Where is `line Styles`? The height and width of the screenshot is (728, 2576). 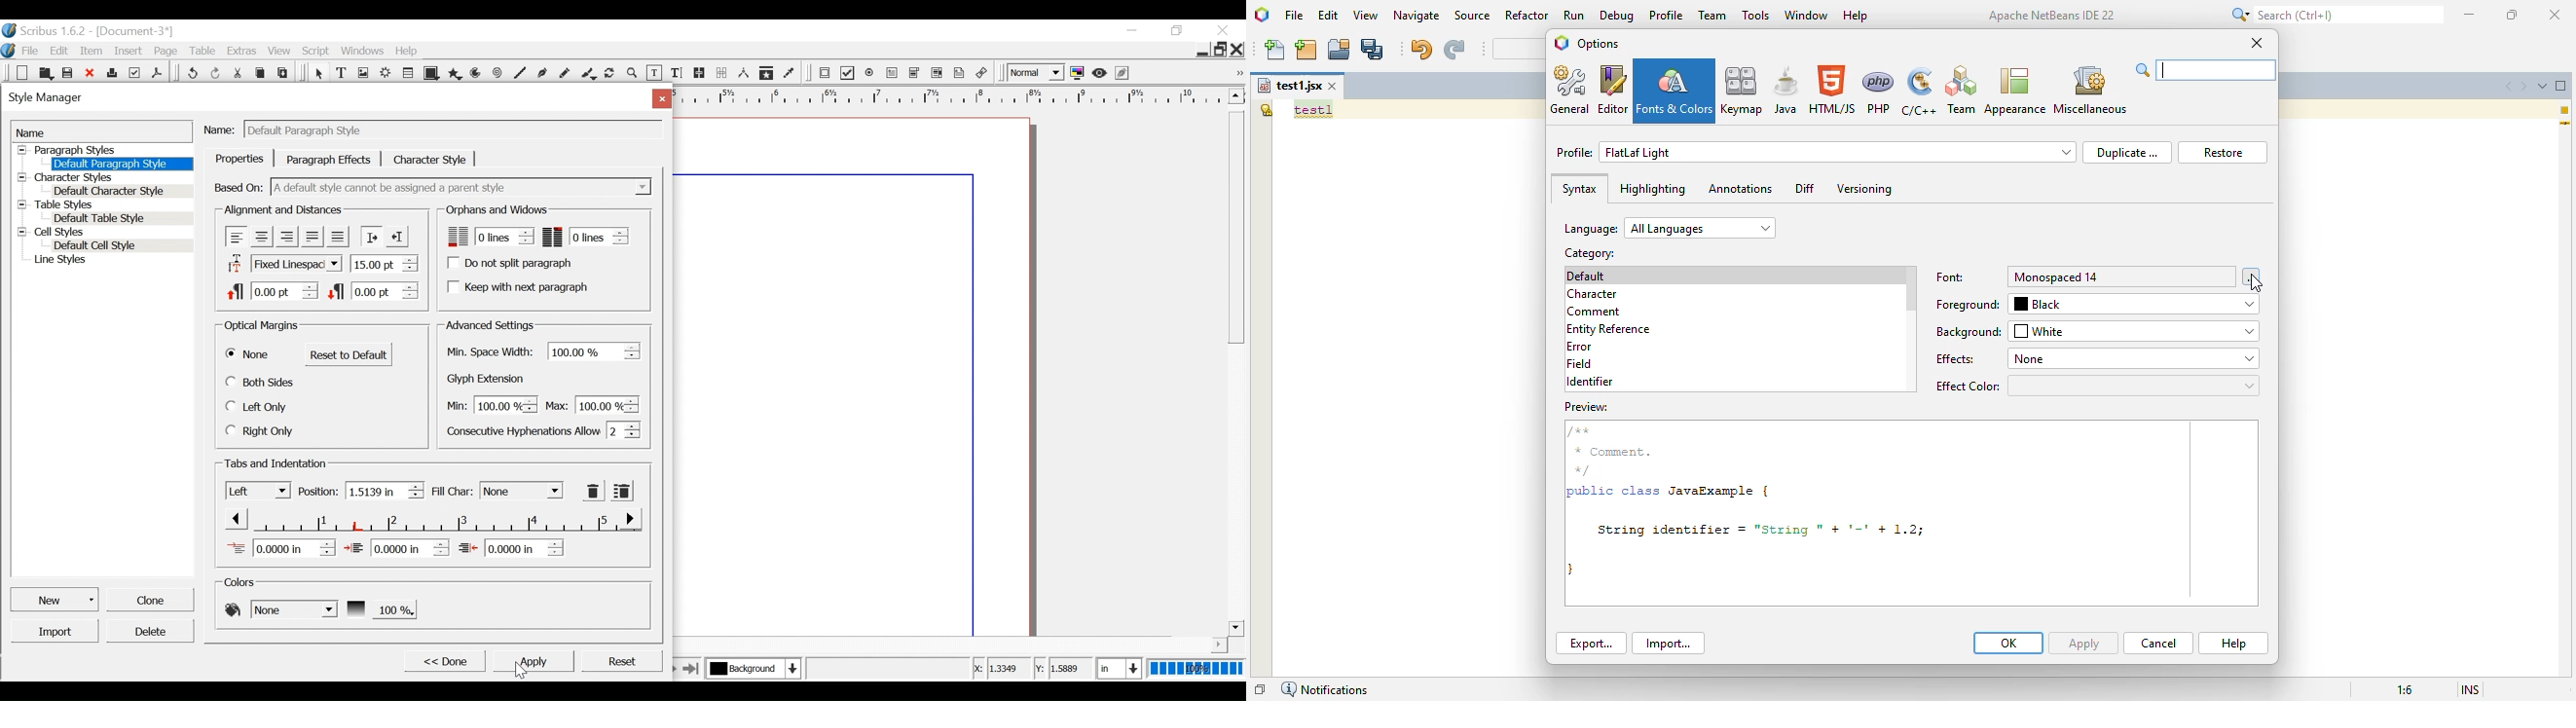 line Styles is located at coordinates (110, 261).